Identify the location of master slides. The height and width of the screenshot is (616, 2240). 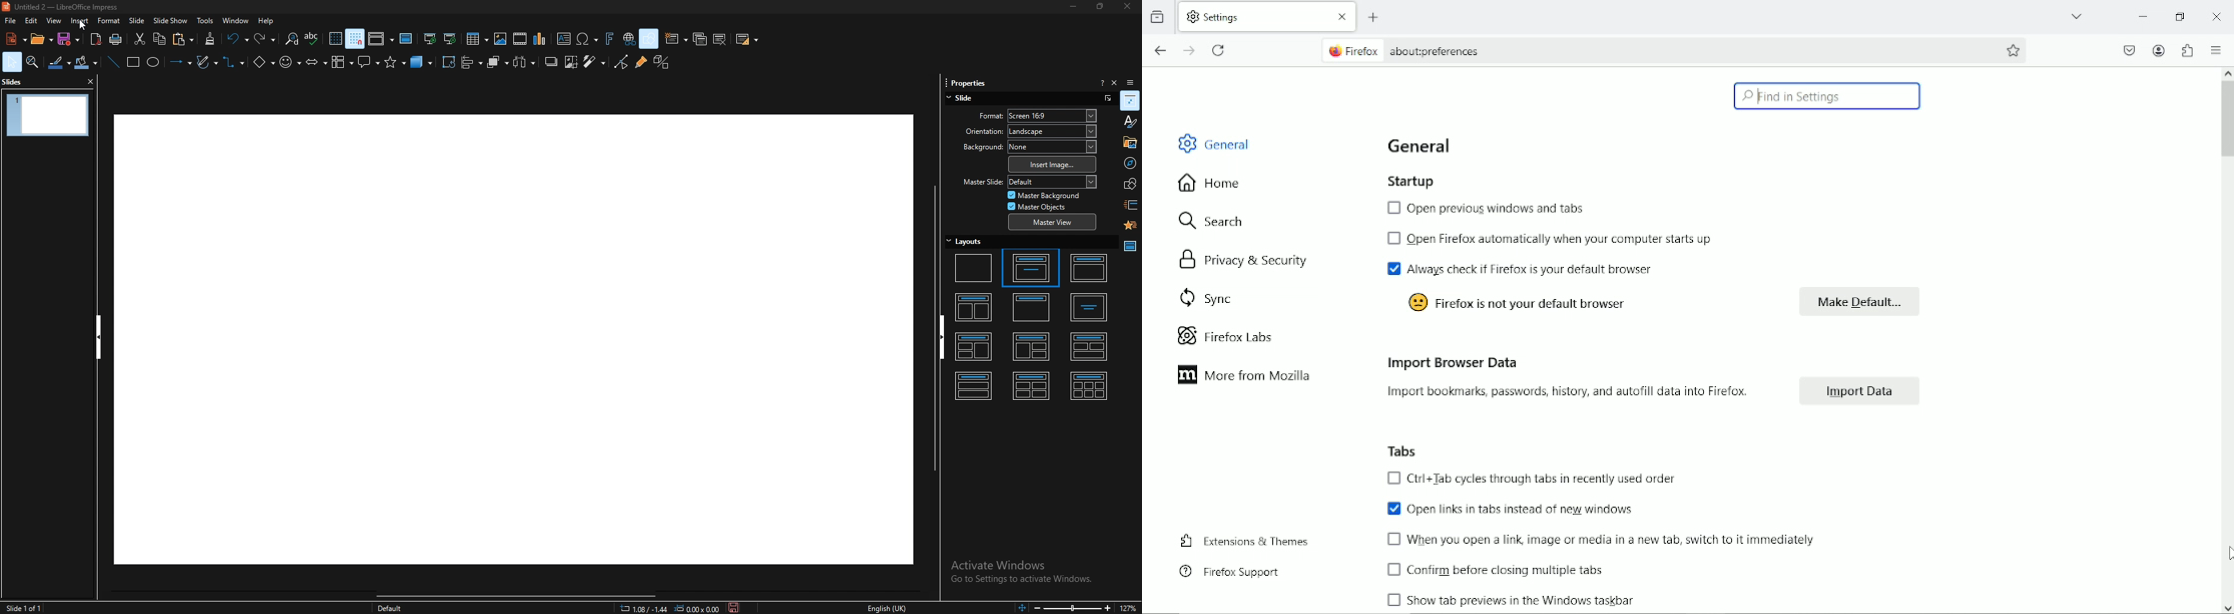
(406, 39).